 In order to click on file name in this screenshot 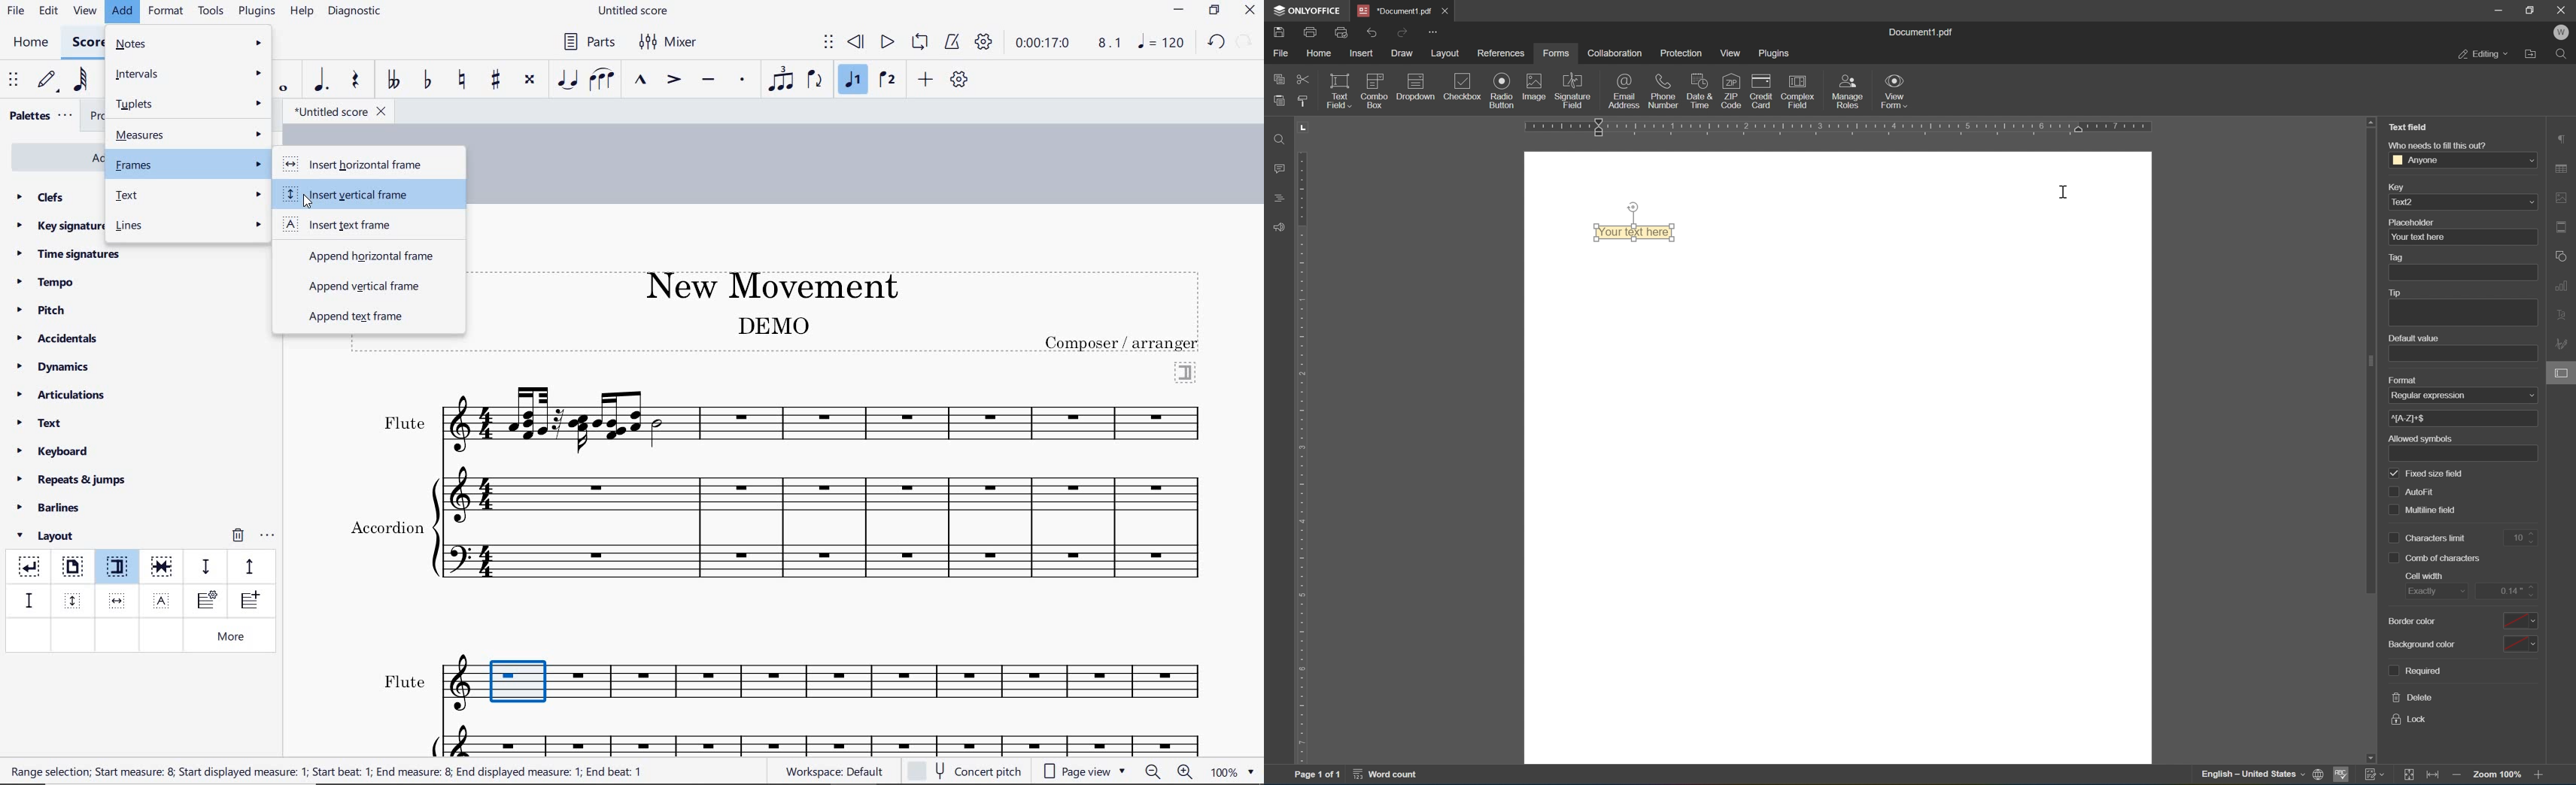, I will do `click(339, 112)`.